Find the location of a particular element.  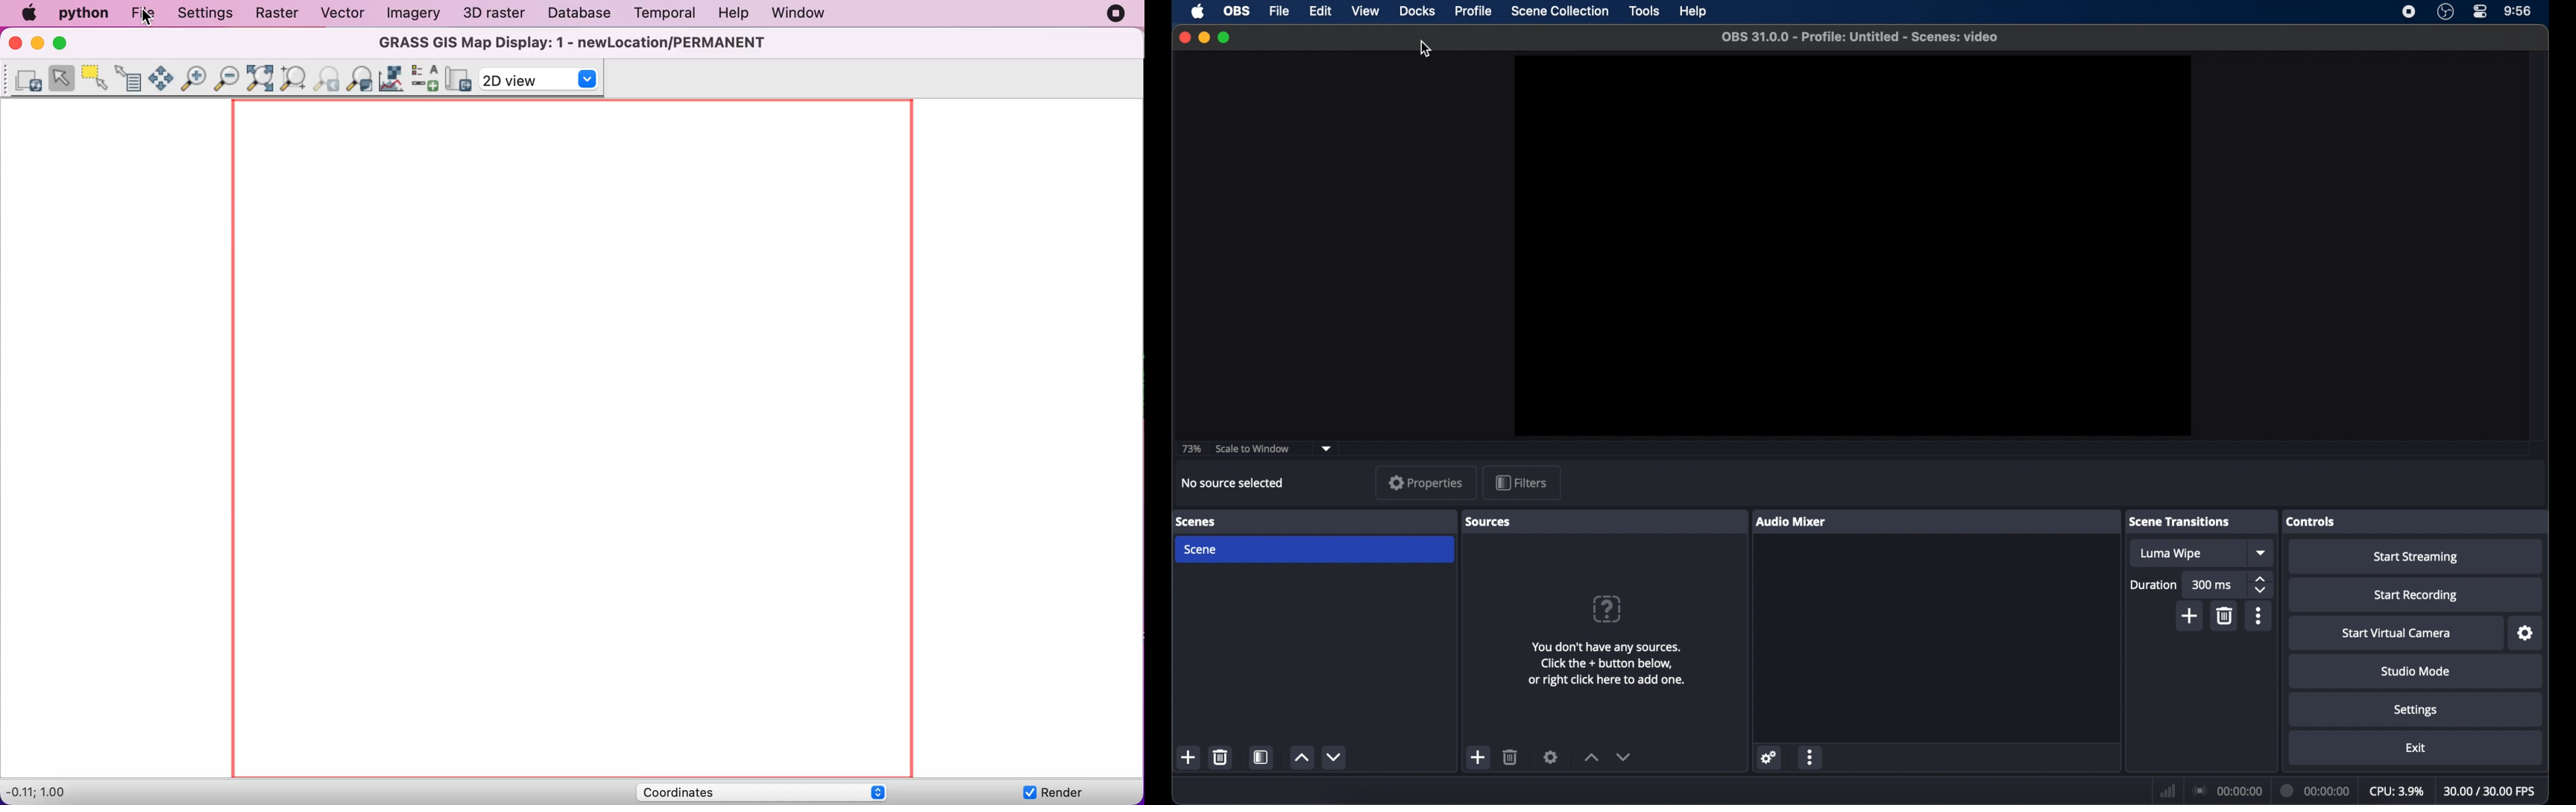

scene collection is located at coordinates (1560, 11).